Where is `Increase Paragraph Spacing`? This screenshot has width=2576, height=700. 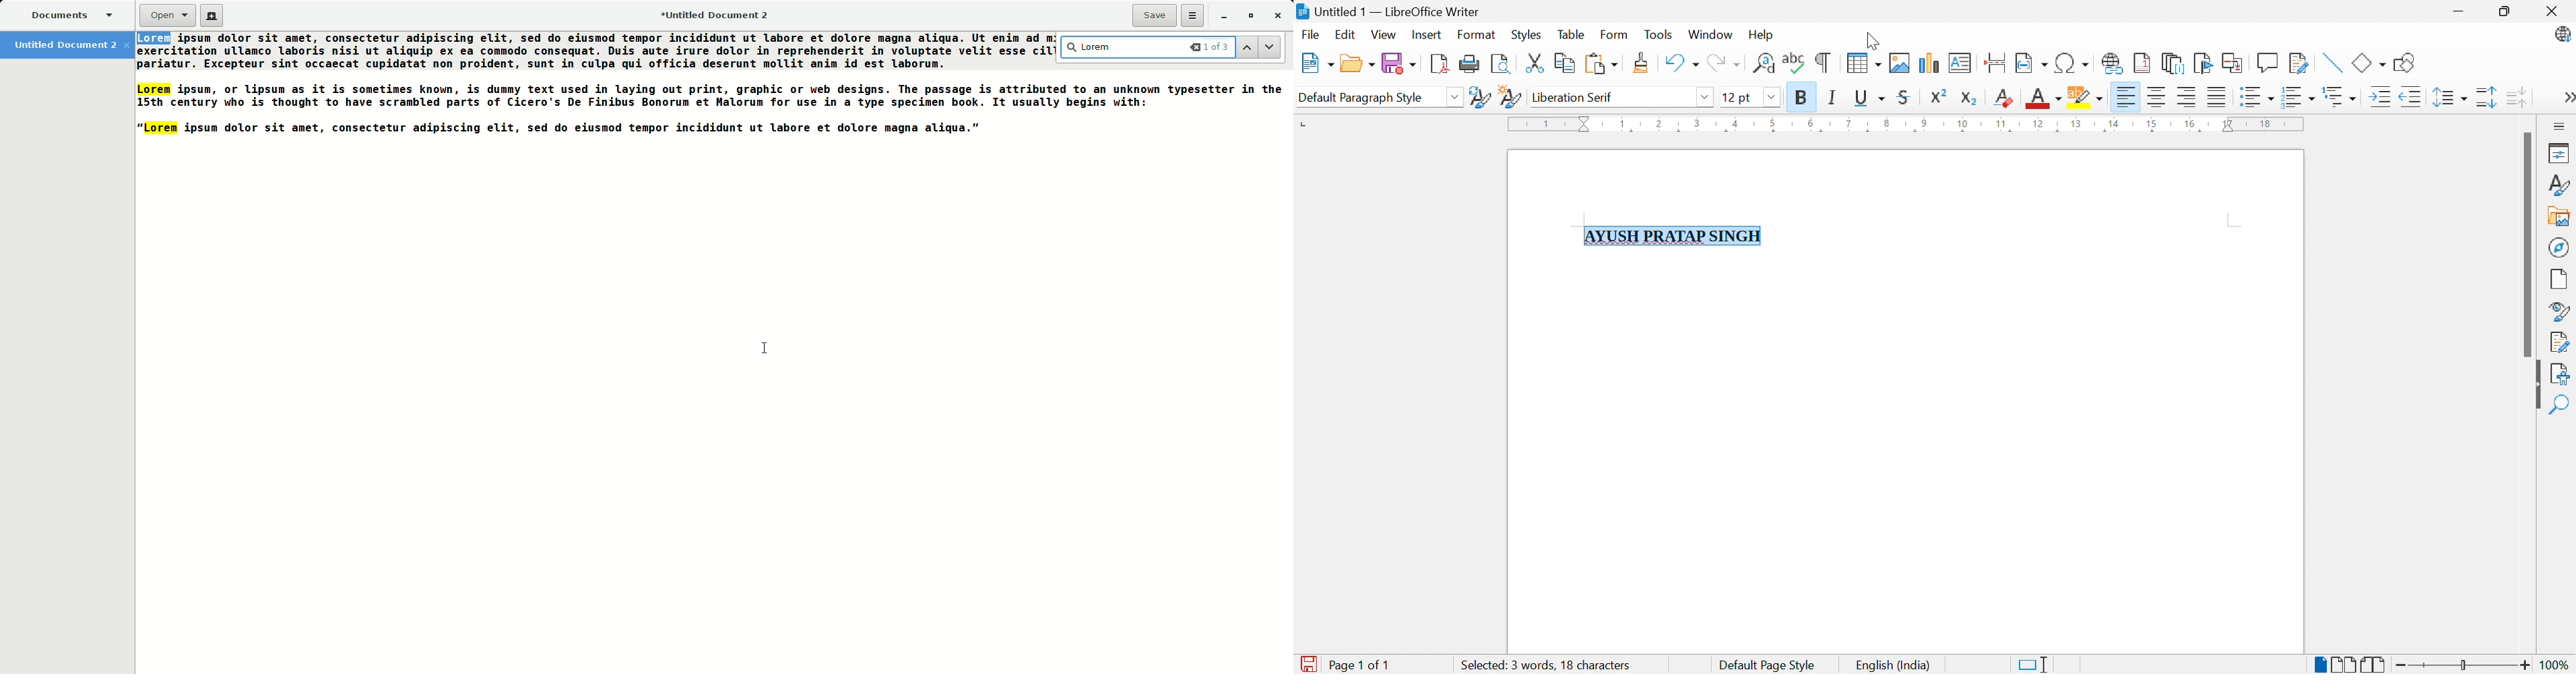 Increase Paragraph Spacing is located at coordinates (2486, 96).